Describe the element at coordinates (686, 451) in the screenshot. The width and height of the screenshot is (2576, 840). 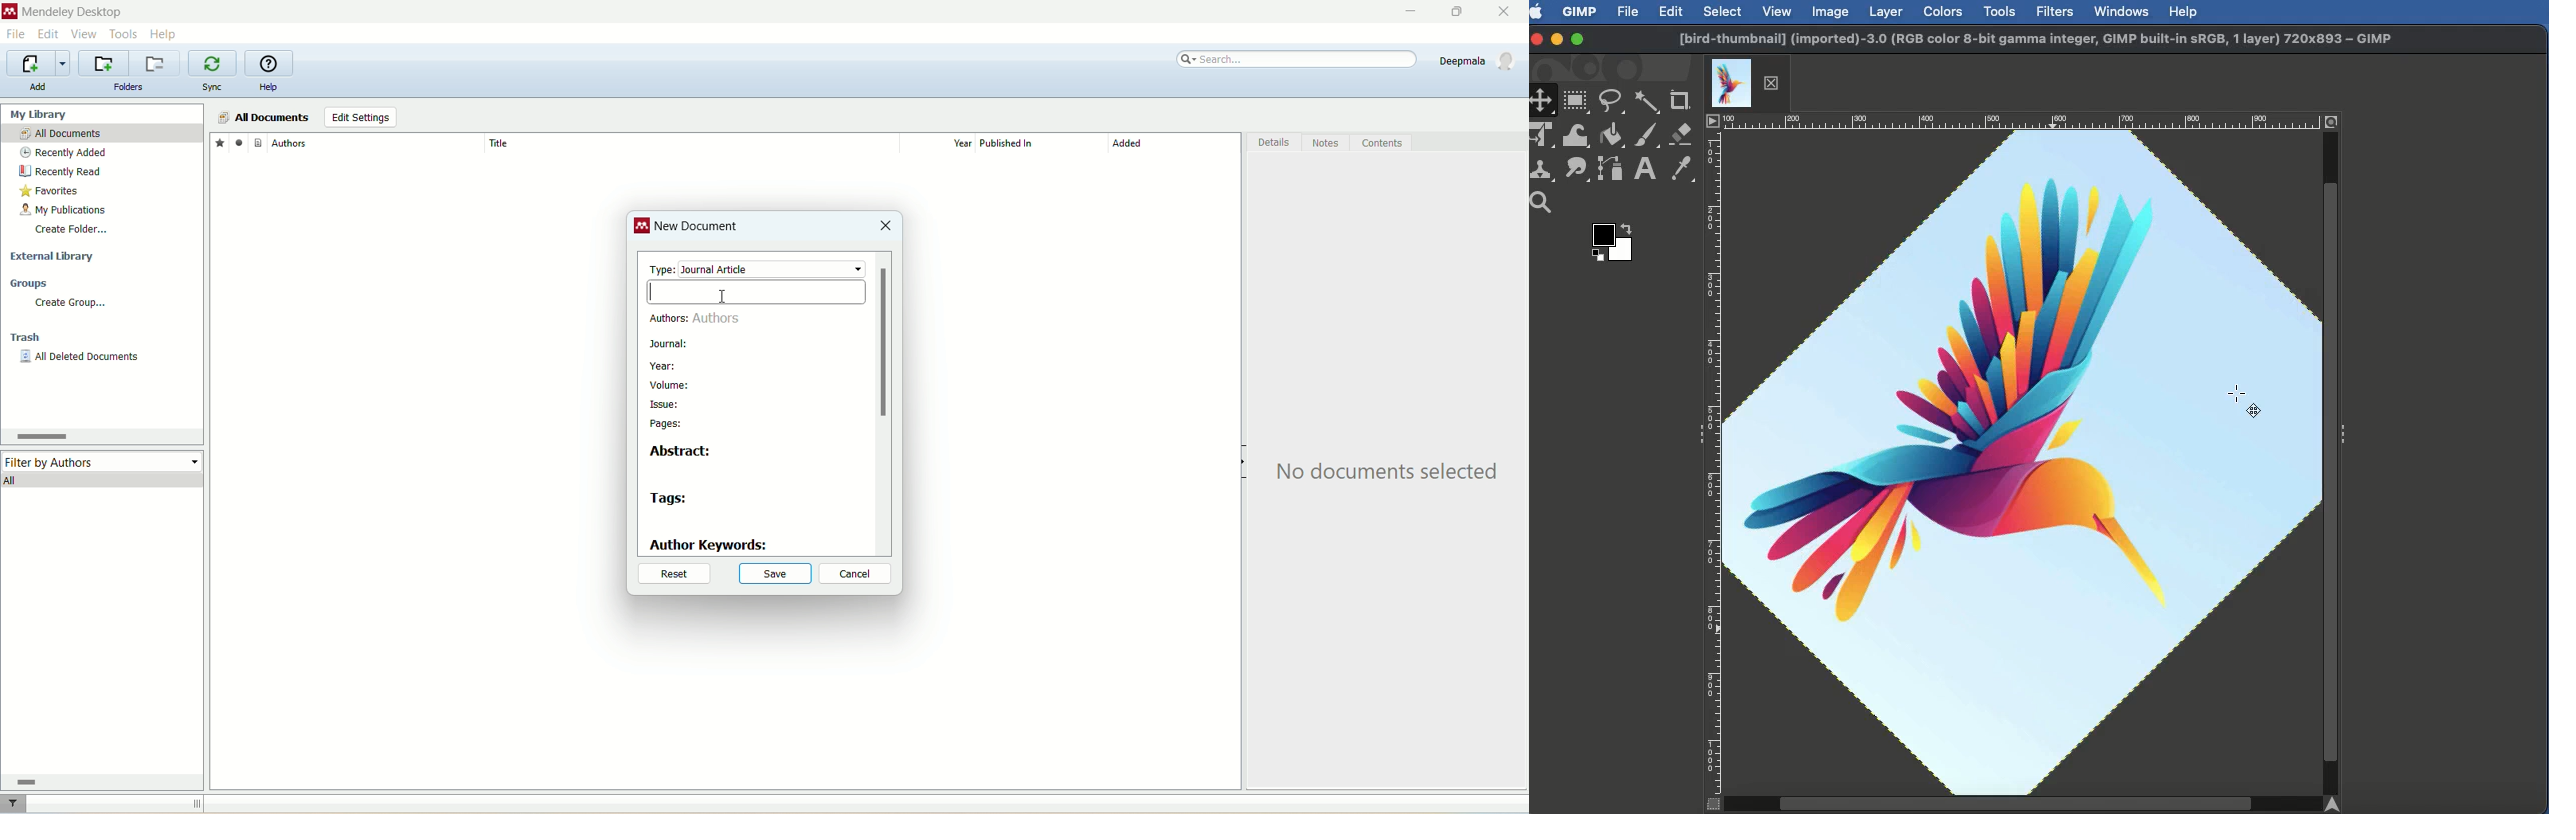
I see `abstract` at that location.